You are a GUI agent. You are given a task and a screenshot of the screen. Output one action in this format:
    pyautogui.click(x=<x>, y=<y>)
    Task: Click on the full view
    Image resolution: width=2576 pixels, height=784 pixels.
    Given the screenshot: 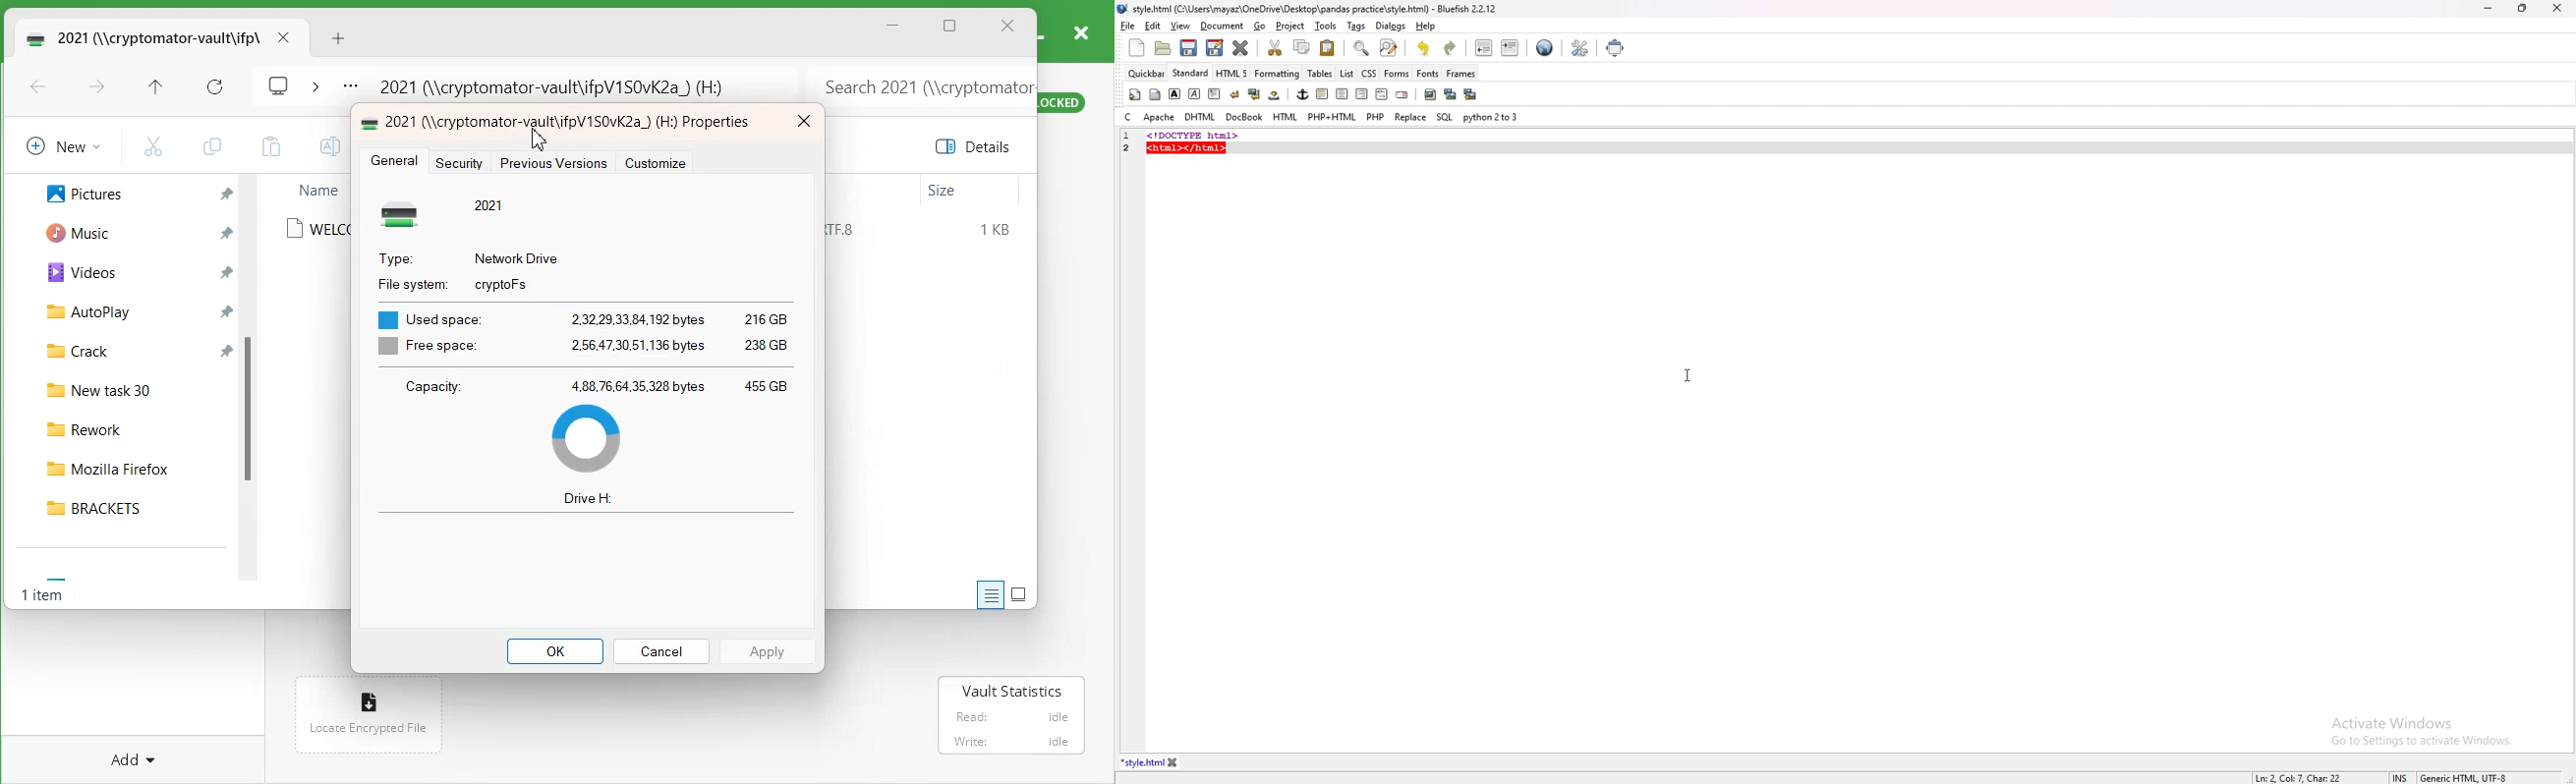 What is the action you would take?
    pyautogui.click(x=1019, y=593)
    